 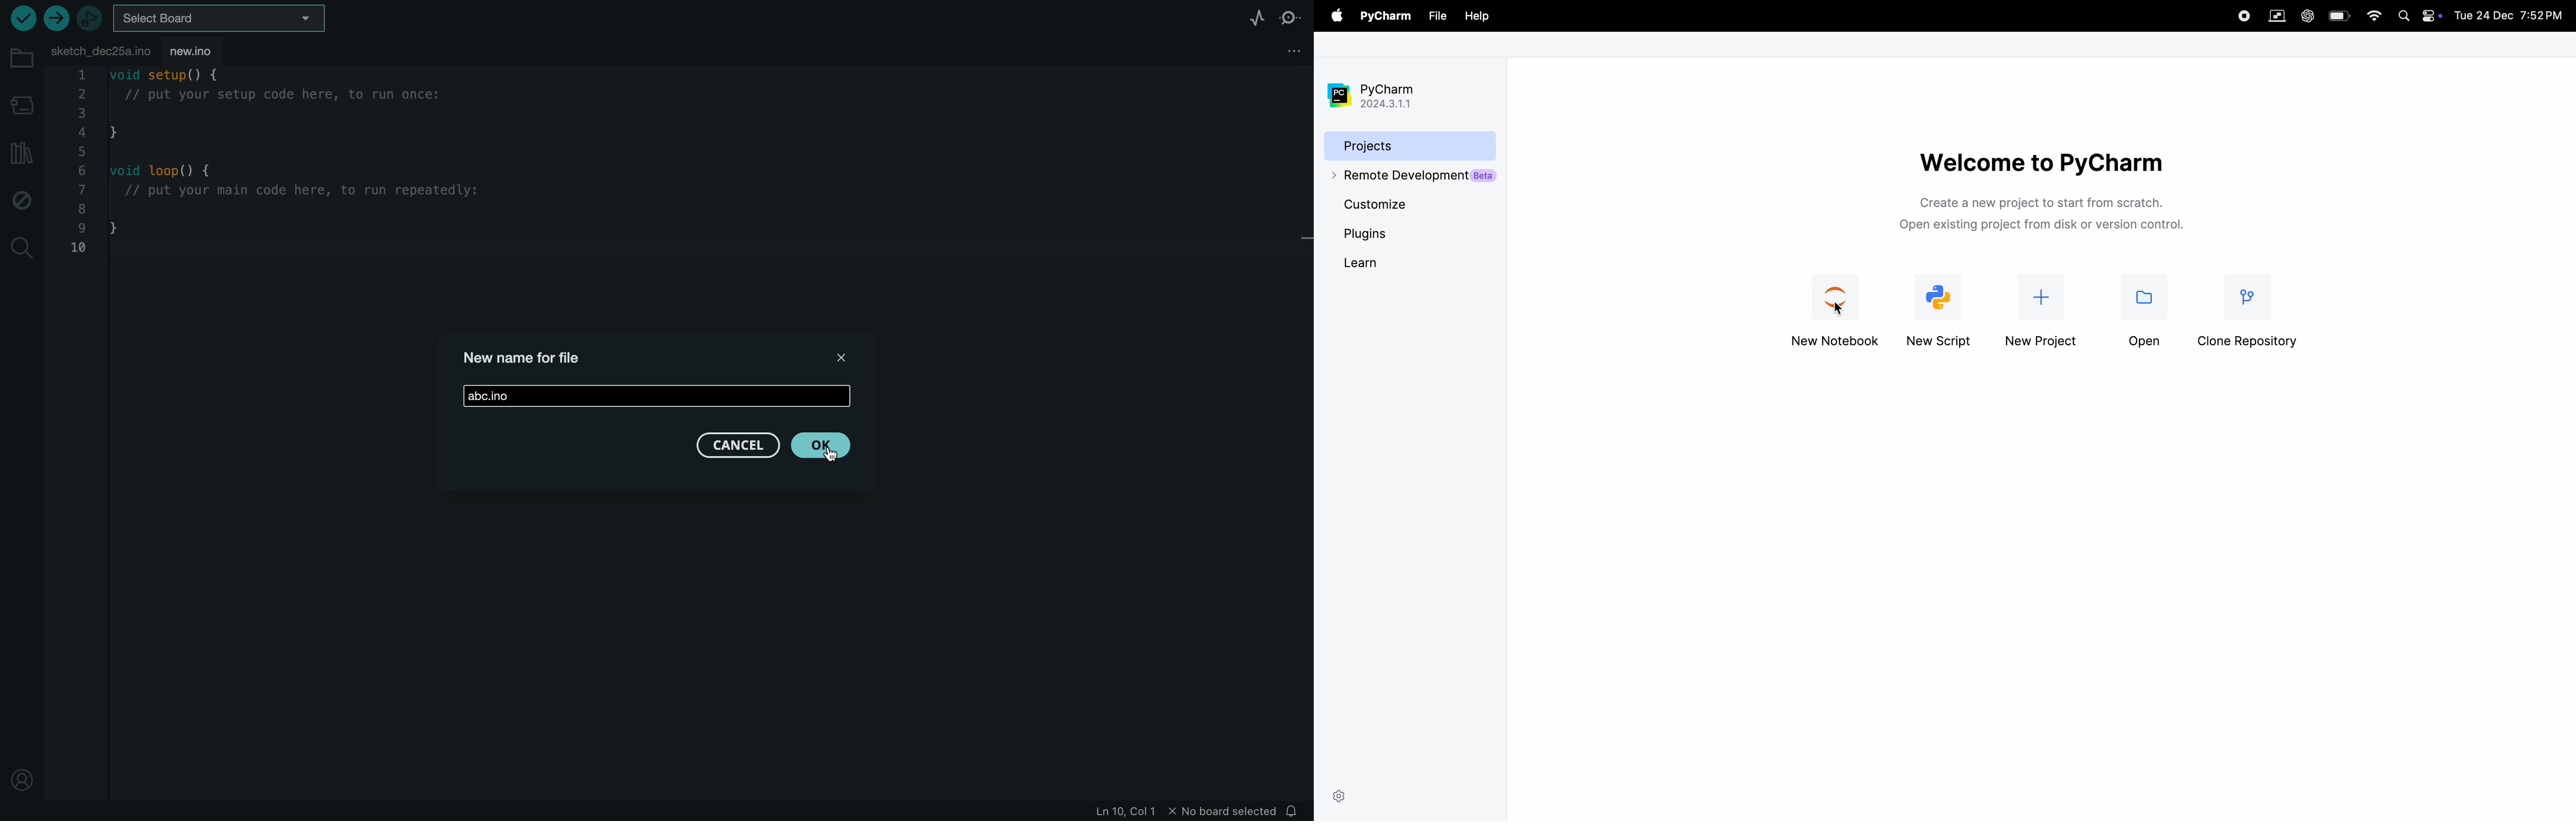 I want to click on profile, so click(x=21, y=776).